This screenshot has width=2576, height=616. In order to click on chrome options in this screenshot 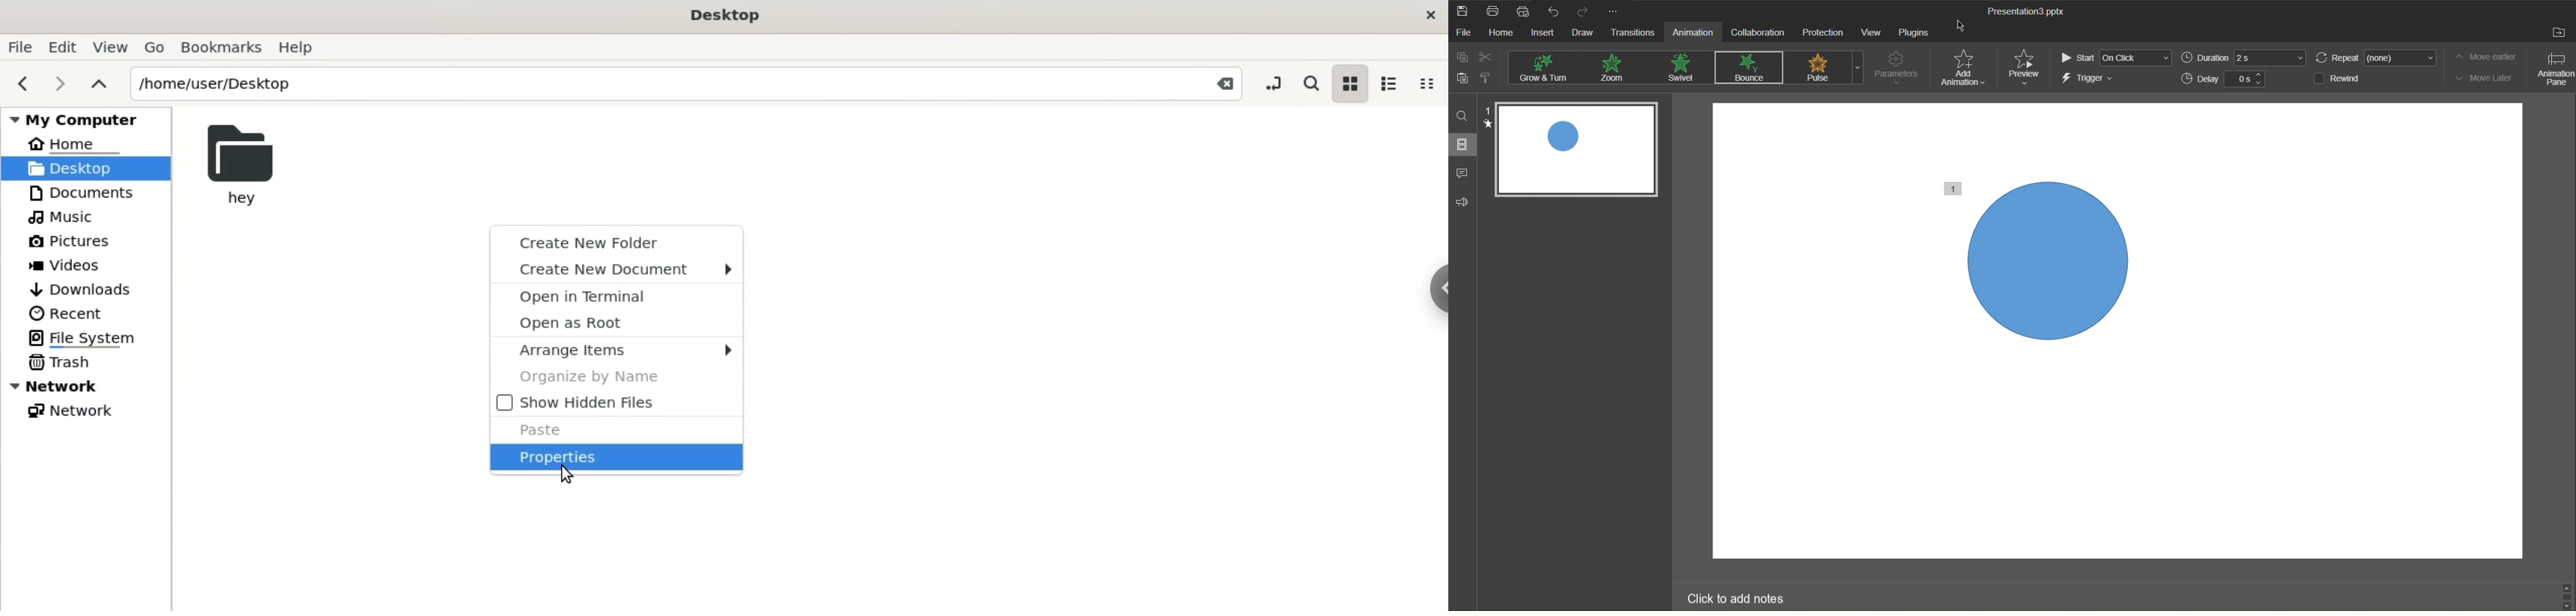, I will do `click(1439, 290)`.